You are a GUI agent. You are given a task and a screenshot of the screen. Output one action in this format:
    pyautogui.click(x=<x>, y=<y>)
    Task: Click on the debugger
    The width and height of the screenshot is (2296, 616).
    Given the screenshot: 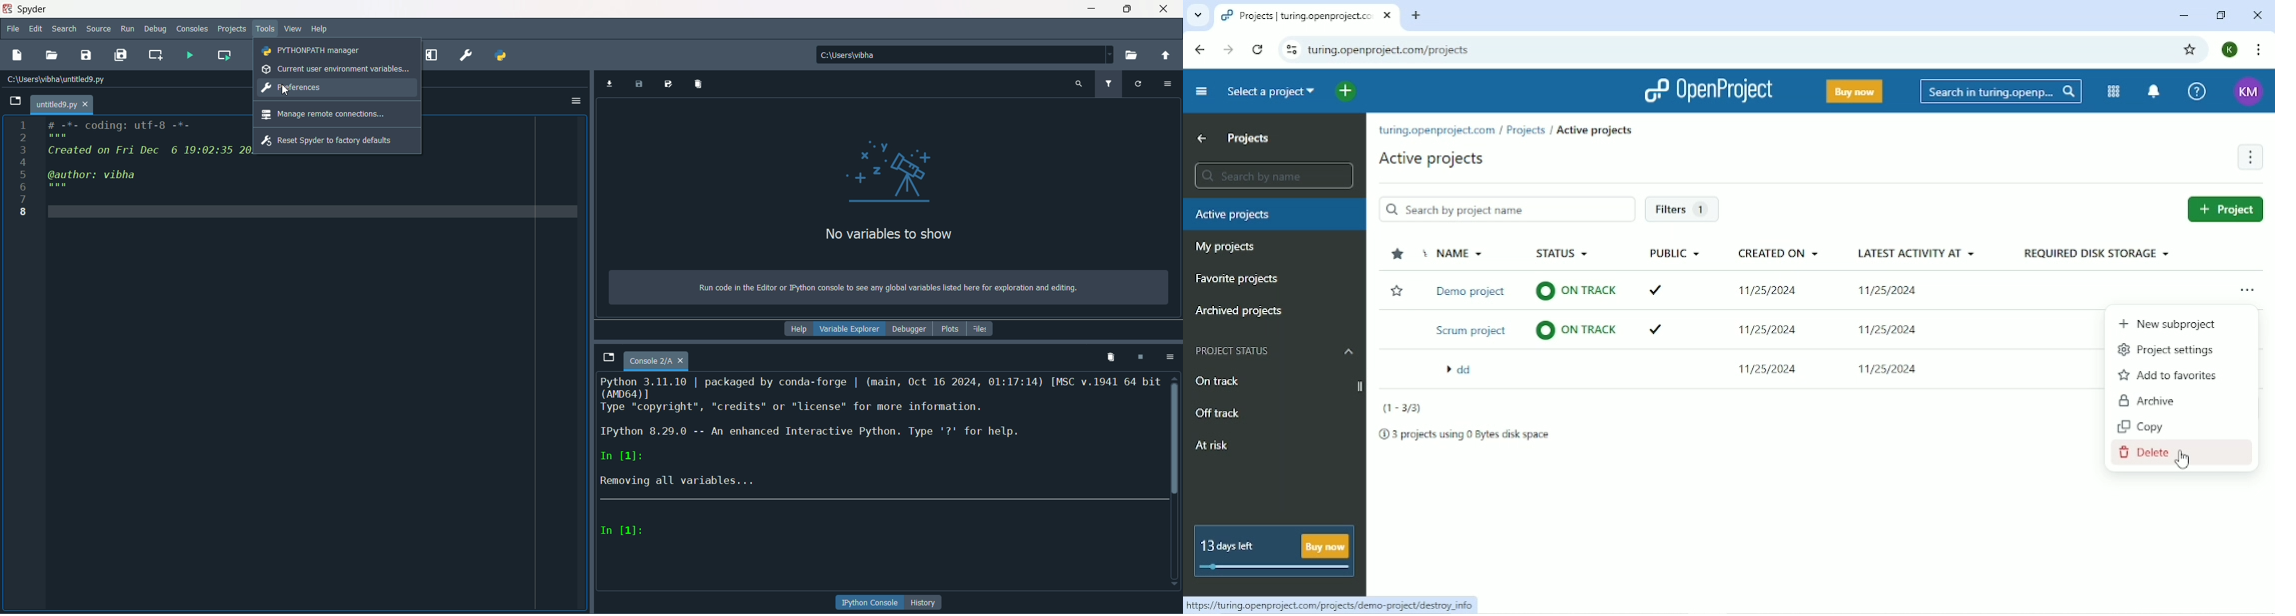 What is the action you would take?
    pyautogui.click(x=909, y=329)
    